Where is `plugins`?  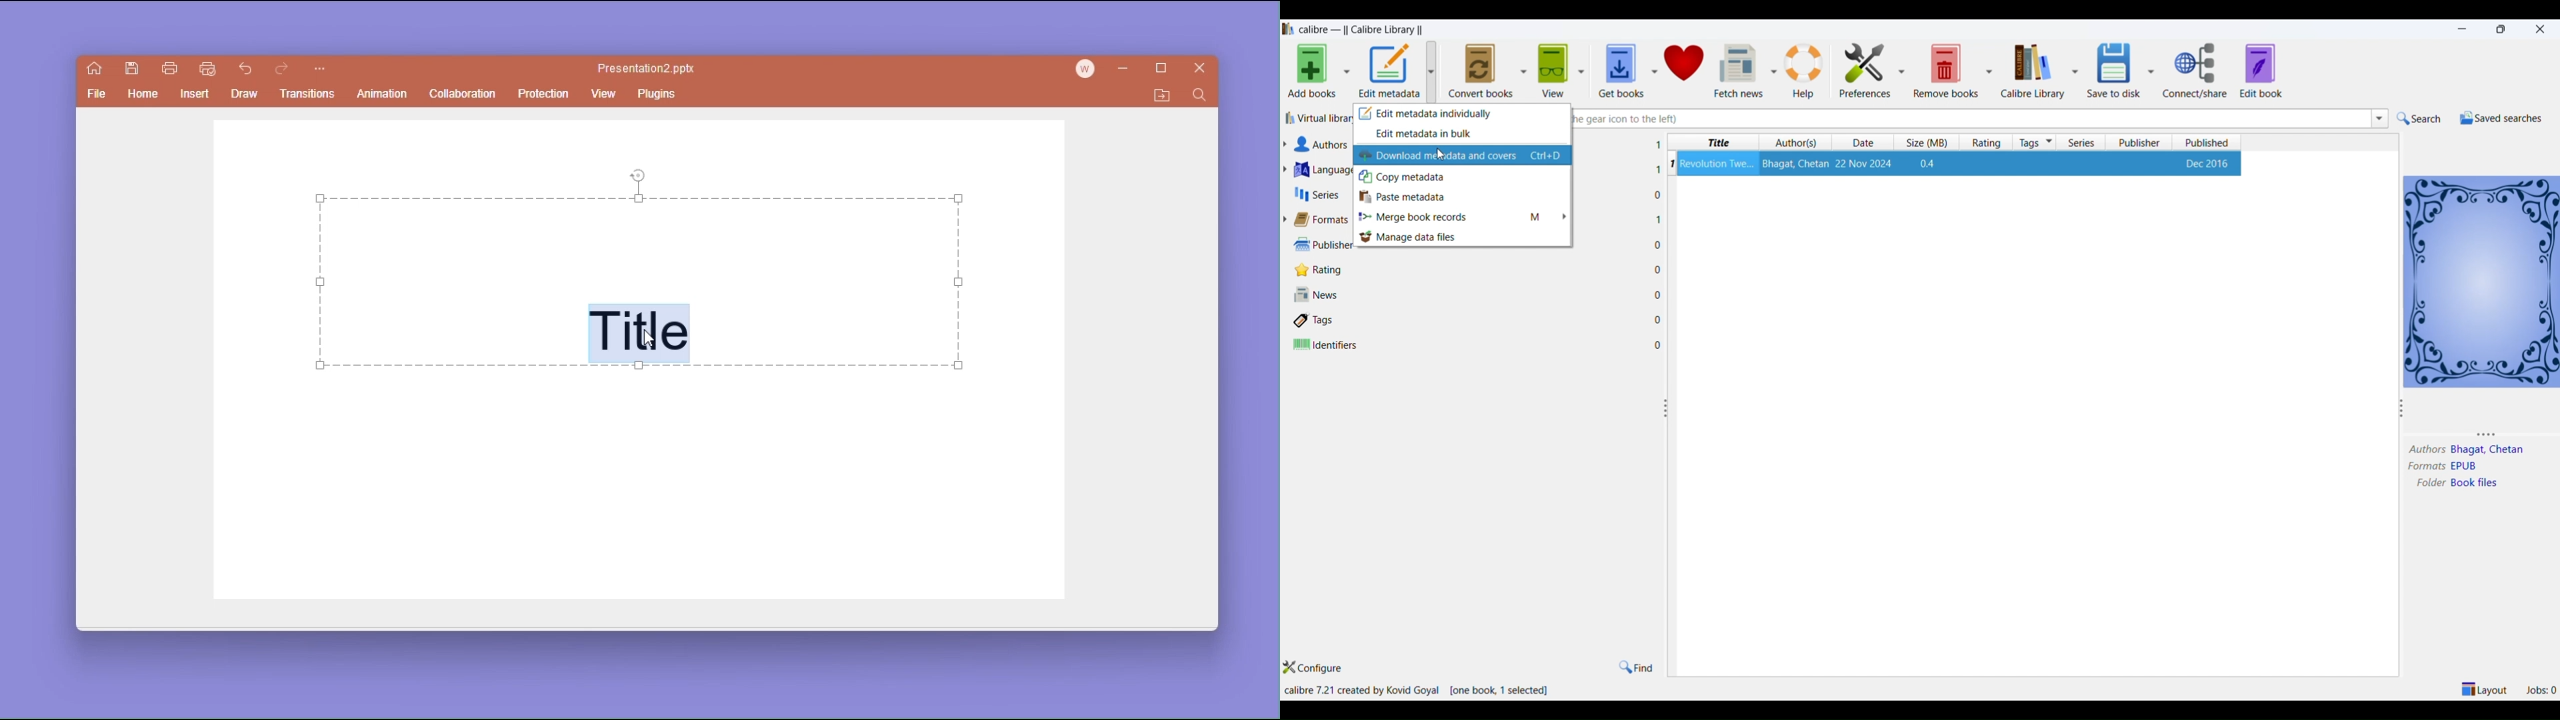 plugins is located at coordinates (659, 93).